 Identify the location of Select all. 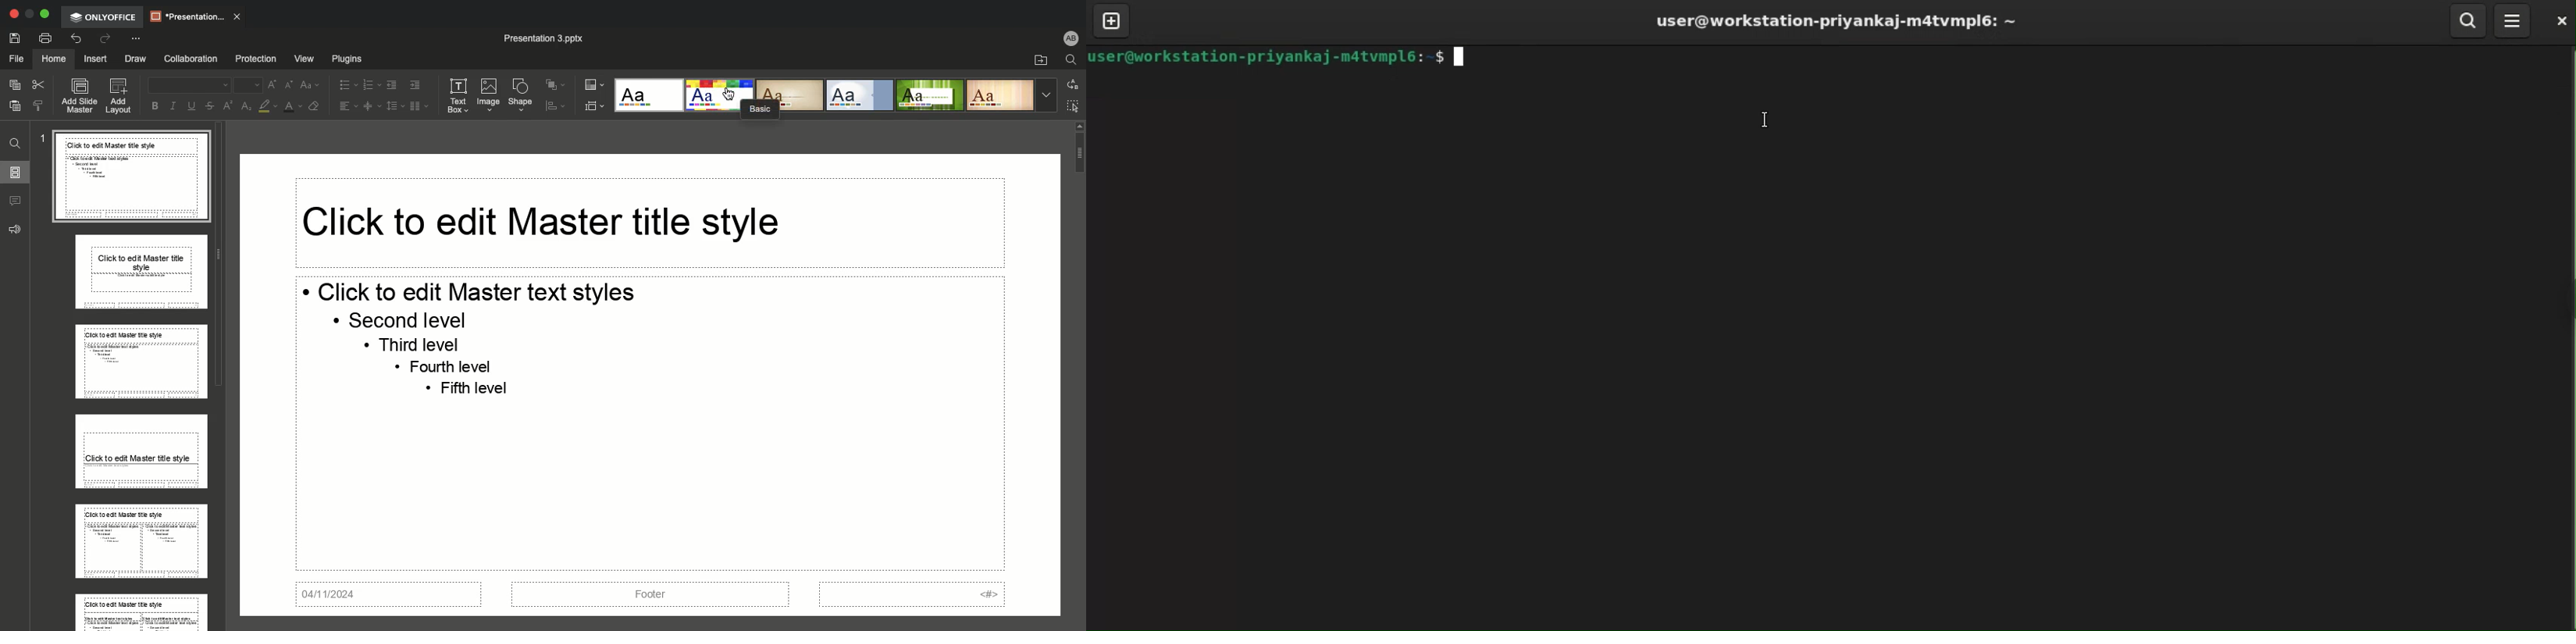
(1072, 107).